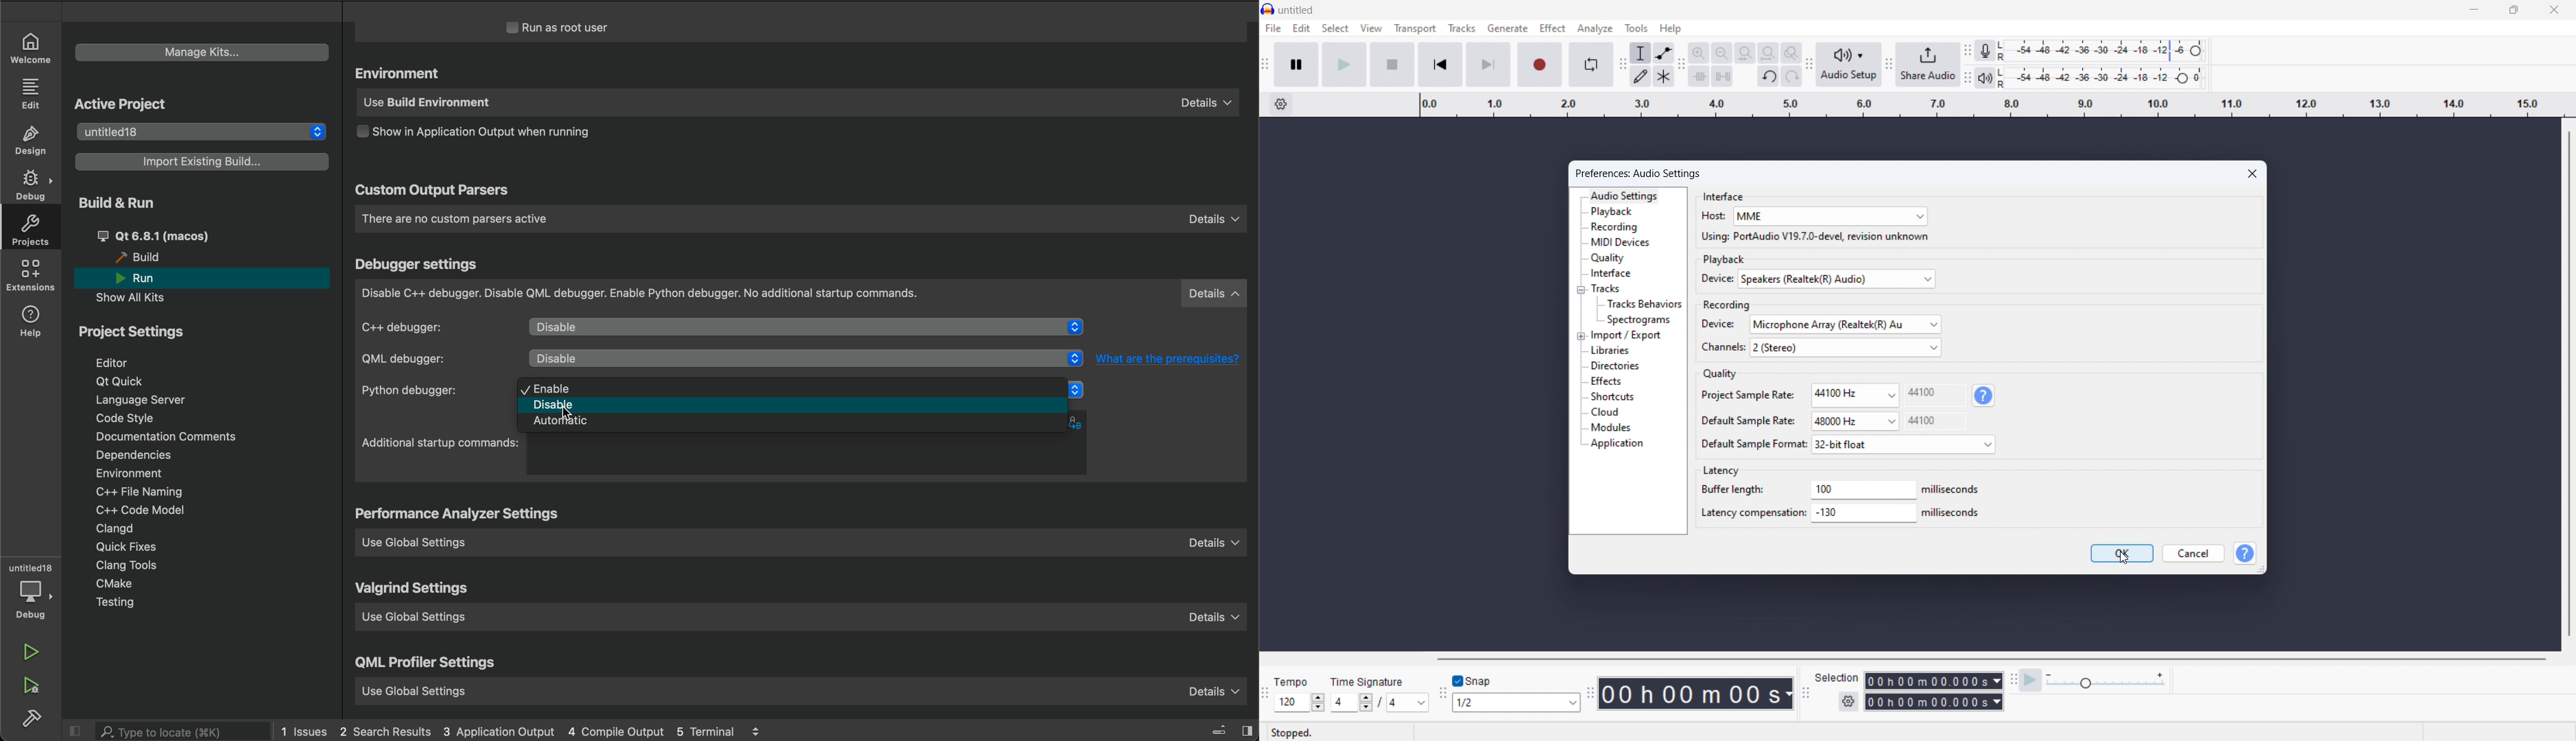 The image size is (2576, 756). What do you see at coordinates (1590, 694) in the screenshot?
I see `time toolbar` at bounding box center [1590, 694].